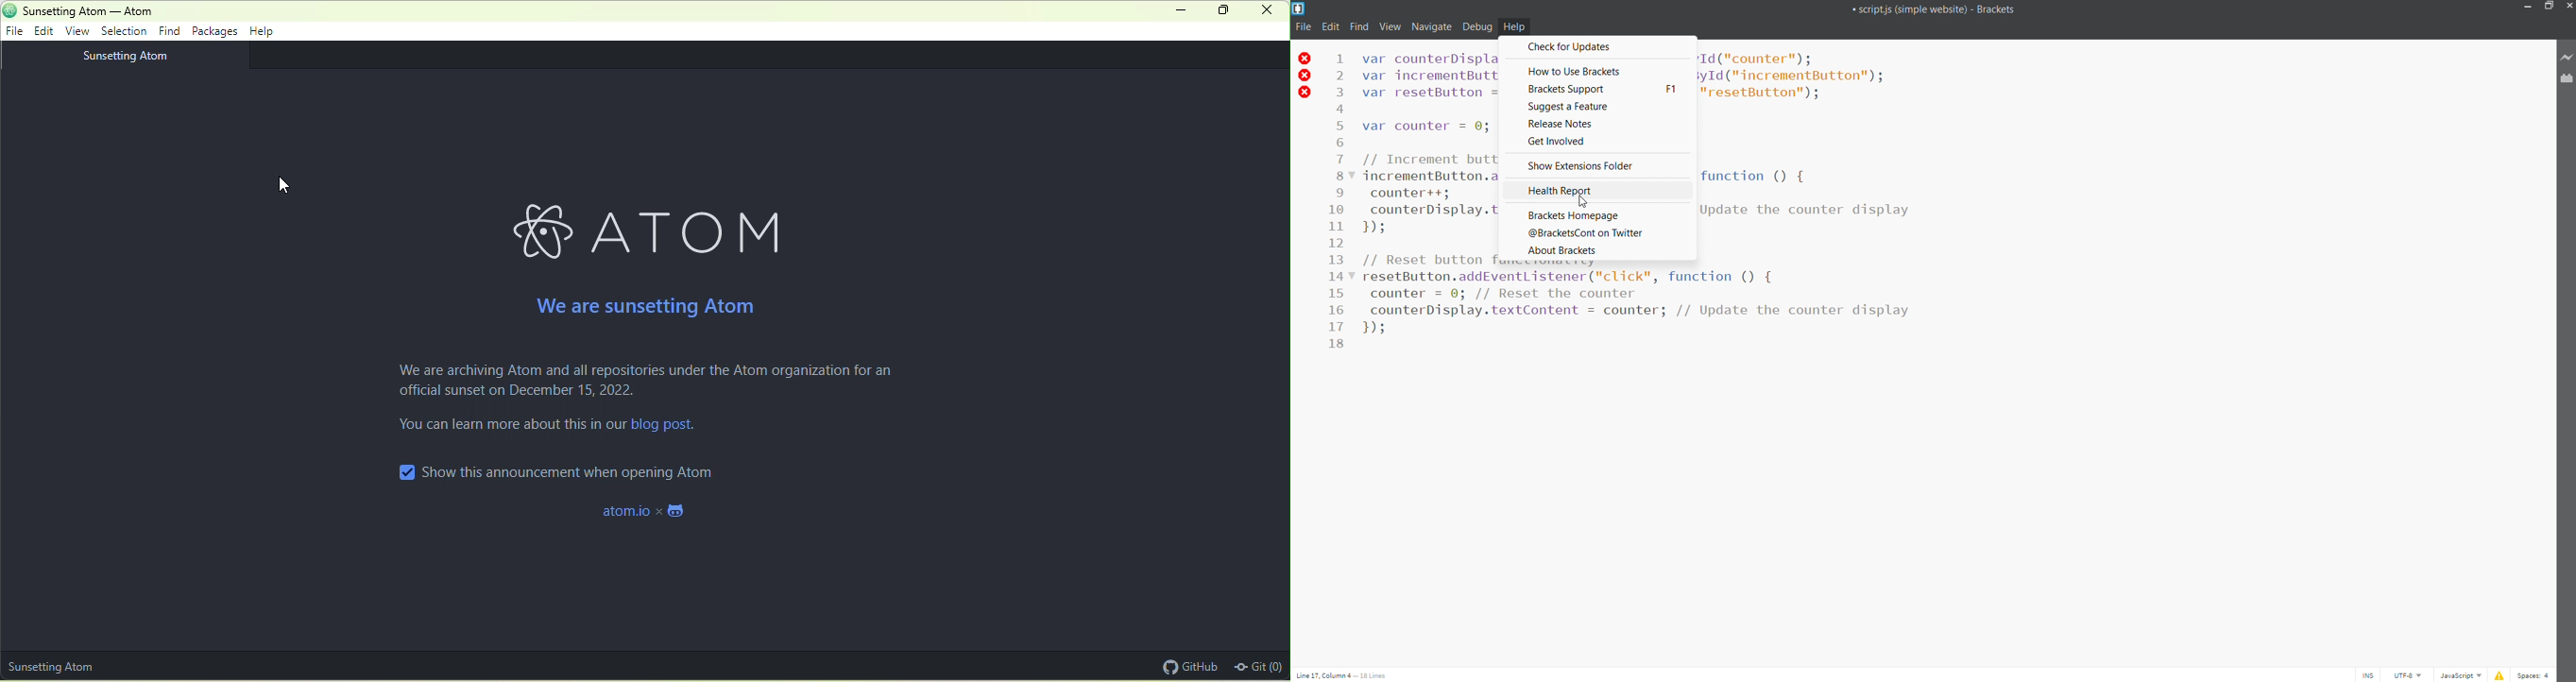  I want to click on health report, so click(1597, 190).